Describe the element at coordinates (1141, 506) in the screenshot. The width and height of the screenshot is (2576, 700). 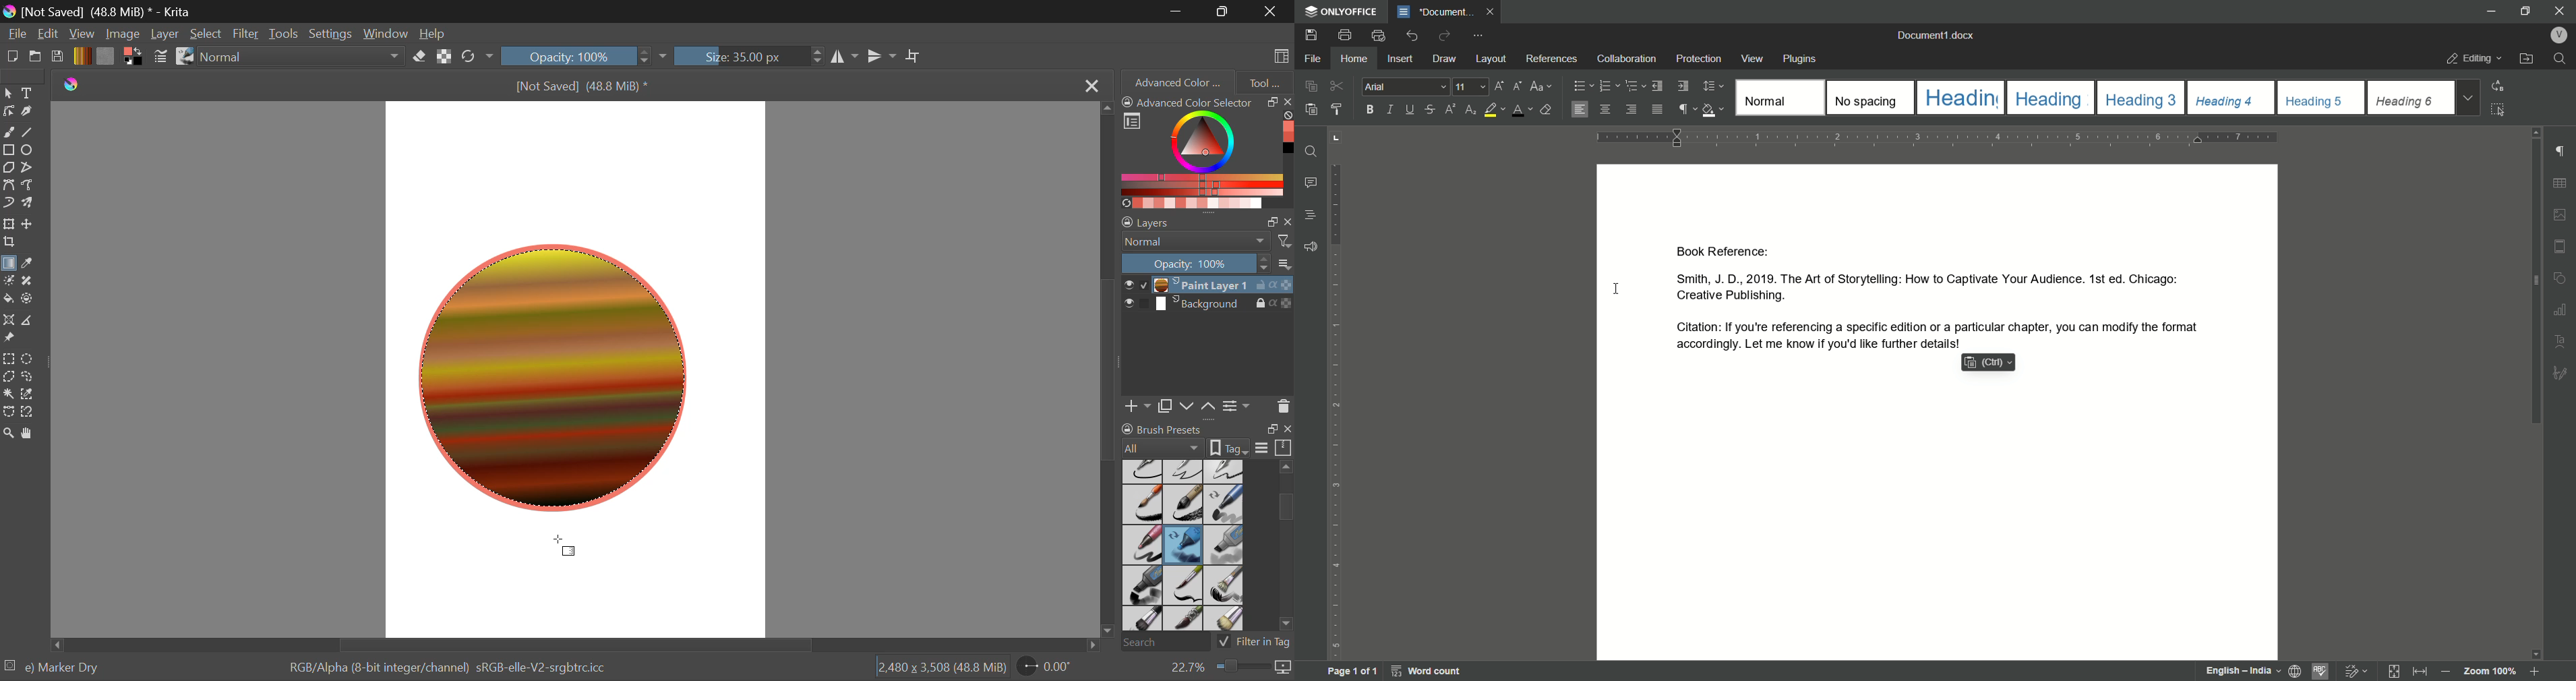
I see `Ink-7 Brush Rough` at that location.